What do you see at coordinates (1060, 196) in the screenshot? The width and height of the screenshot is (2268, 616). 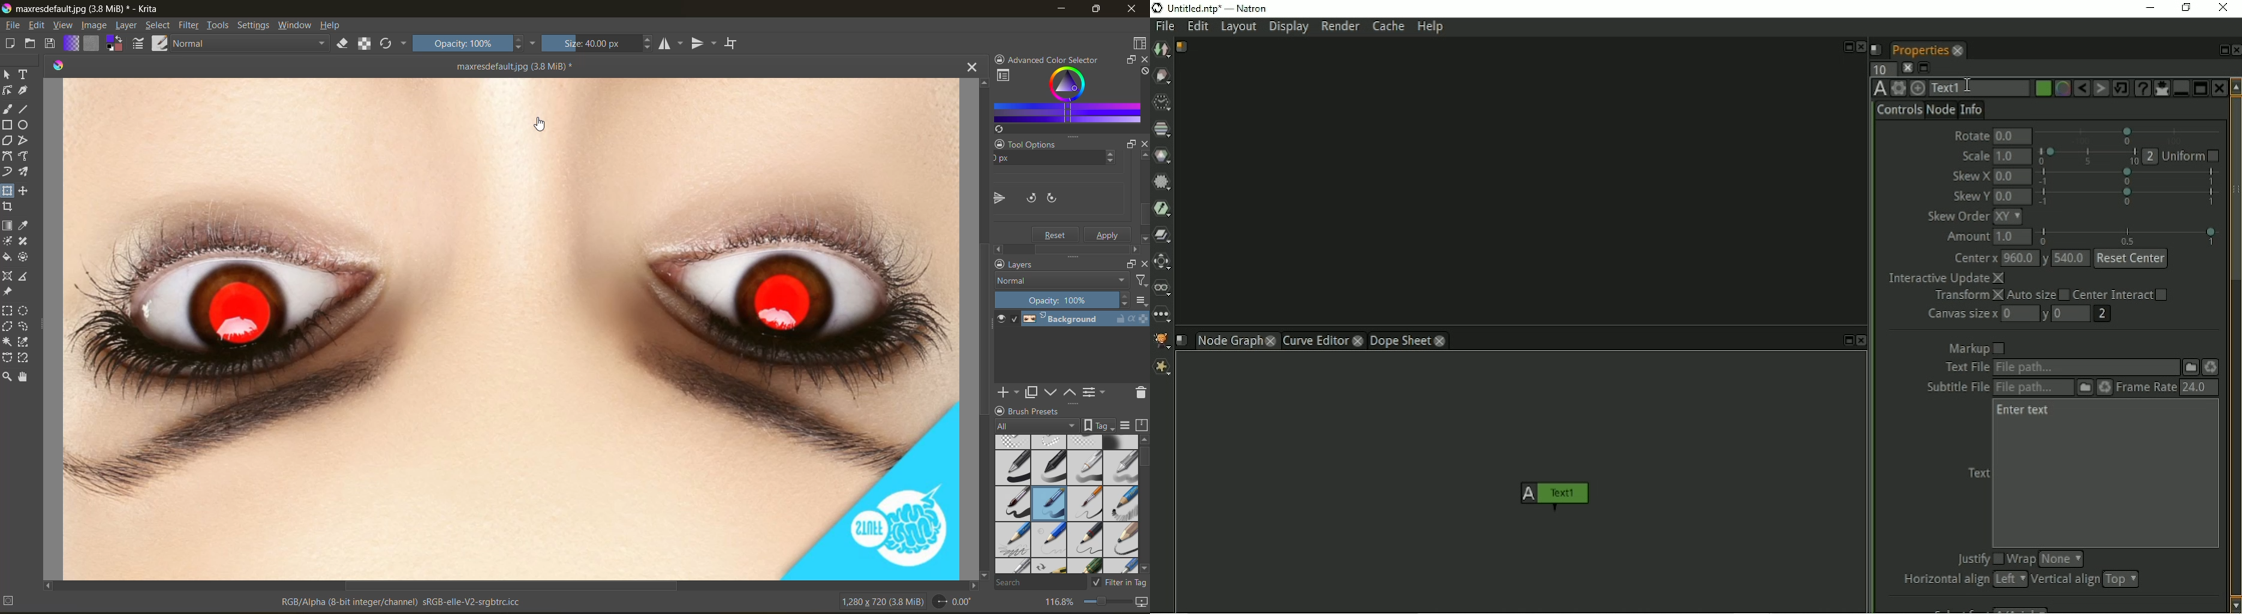 I see `rotate counter clockwise` at bounding box center [1060, 196].